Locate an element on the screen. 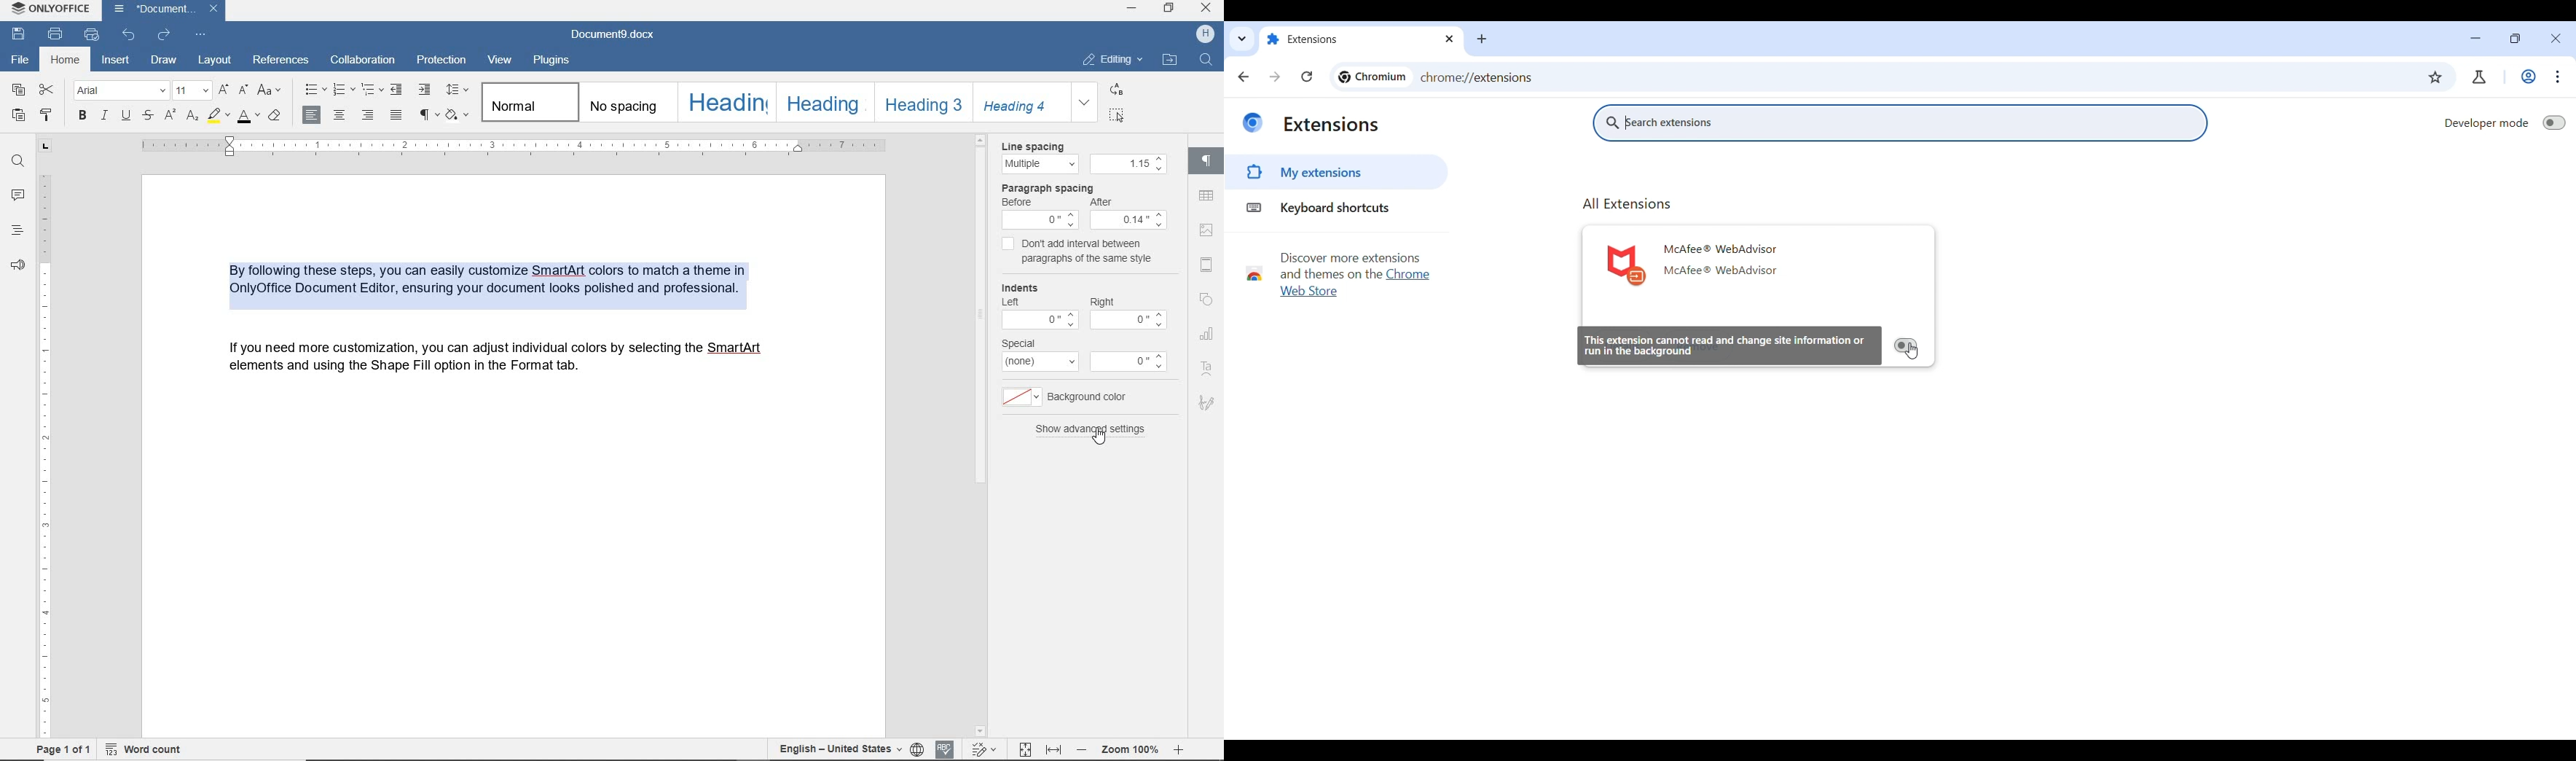 The width and height of the screenshot is (2576, 784). Chrome webstore logo is located at coordinates (1253, 273).